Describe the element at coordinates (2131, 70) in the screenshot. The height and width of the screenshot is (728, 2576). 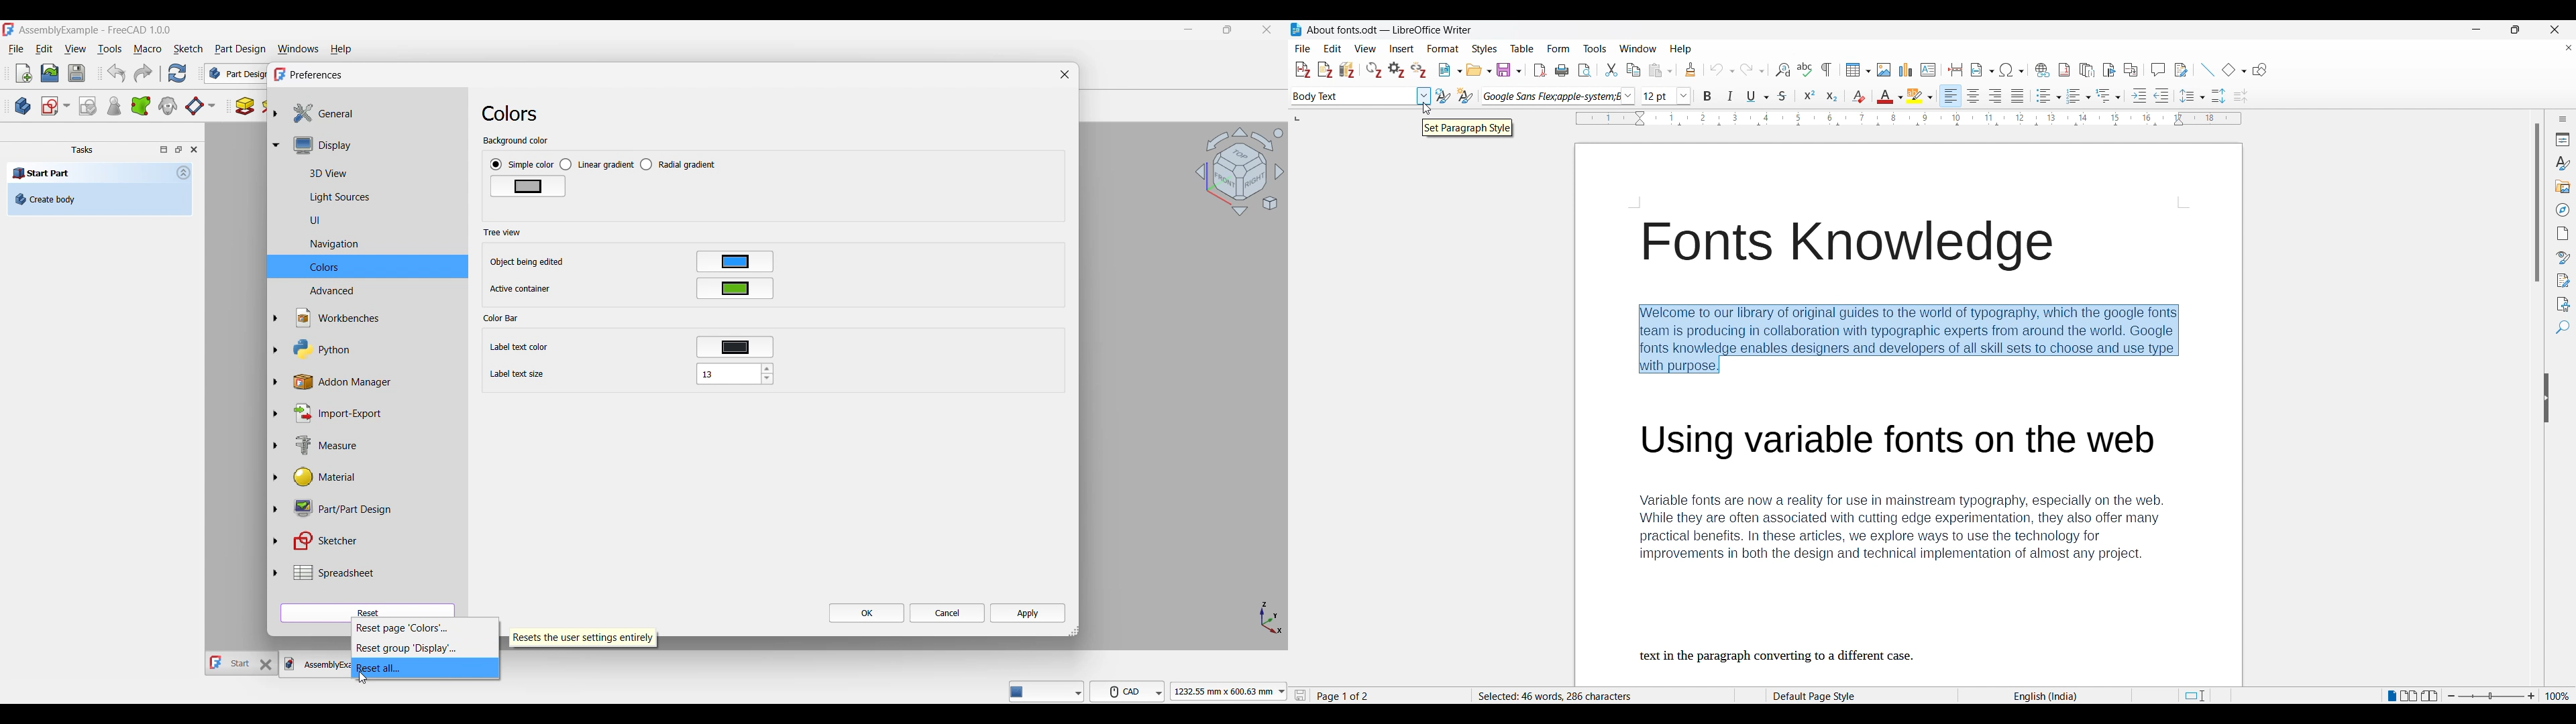
I see `Insert cross-reference` at that location.